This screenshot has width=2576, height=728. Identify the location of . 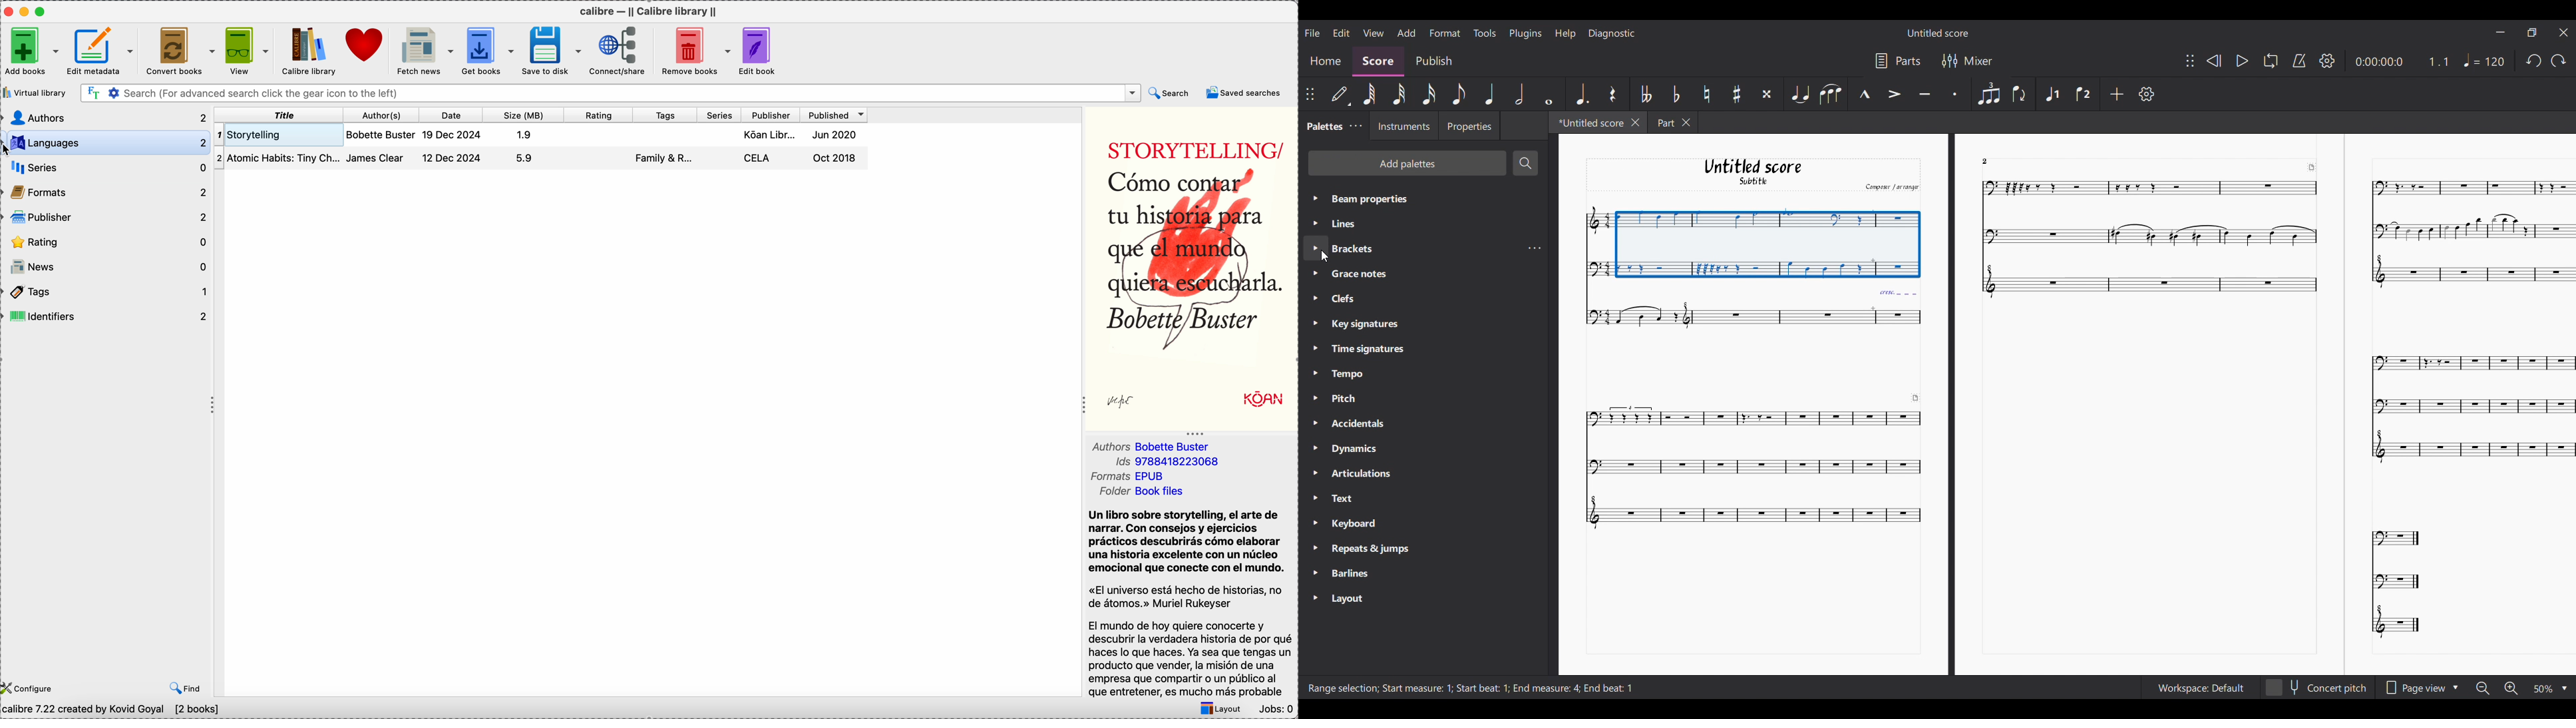
(1312, 425).